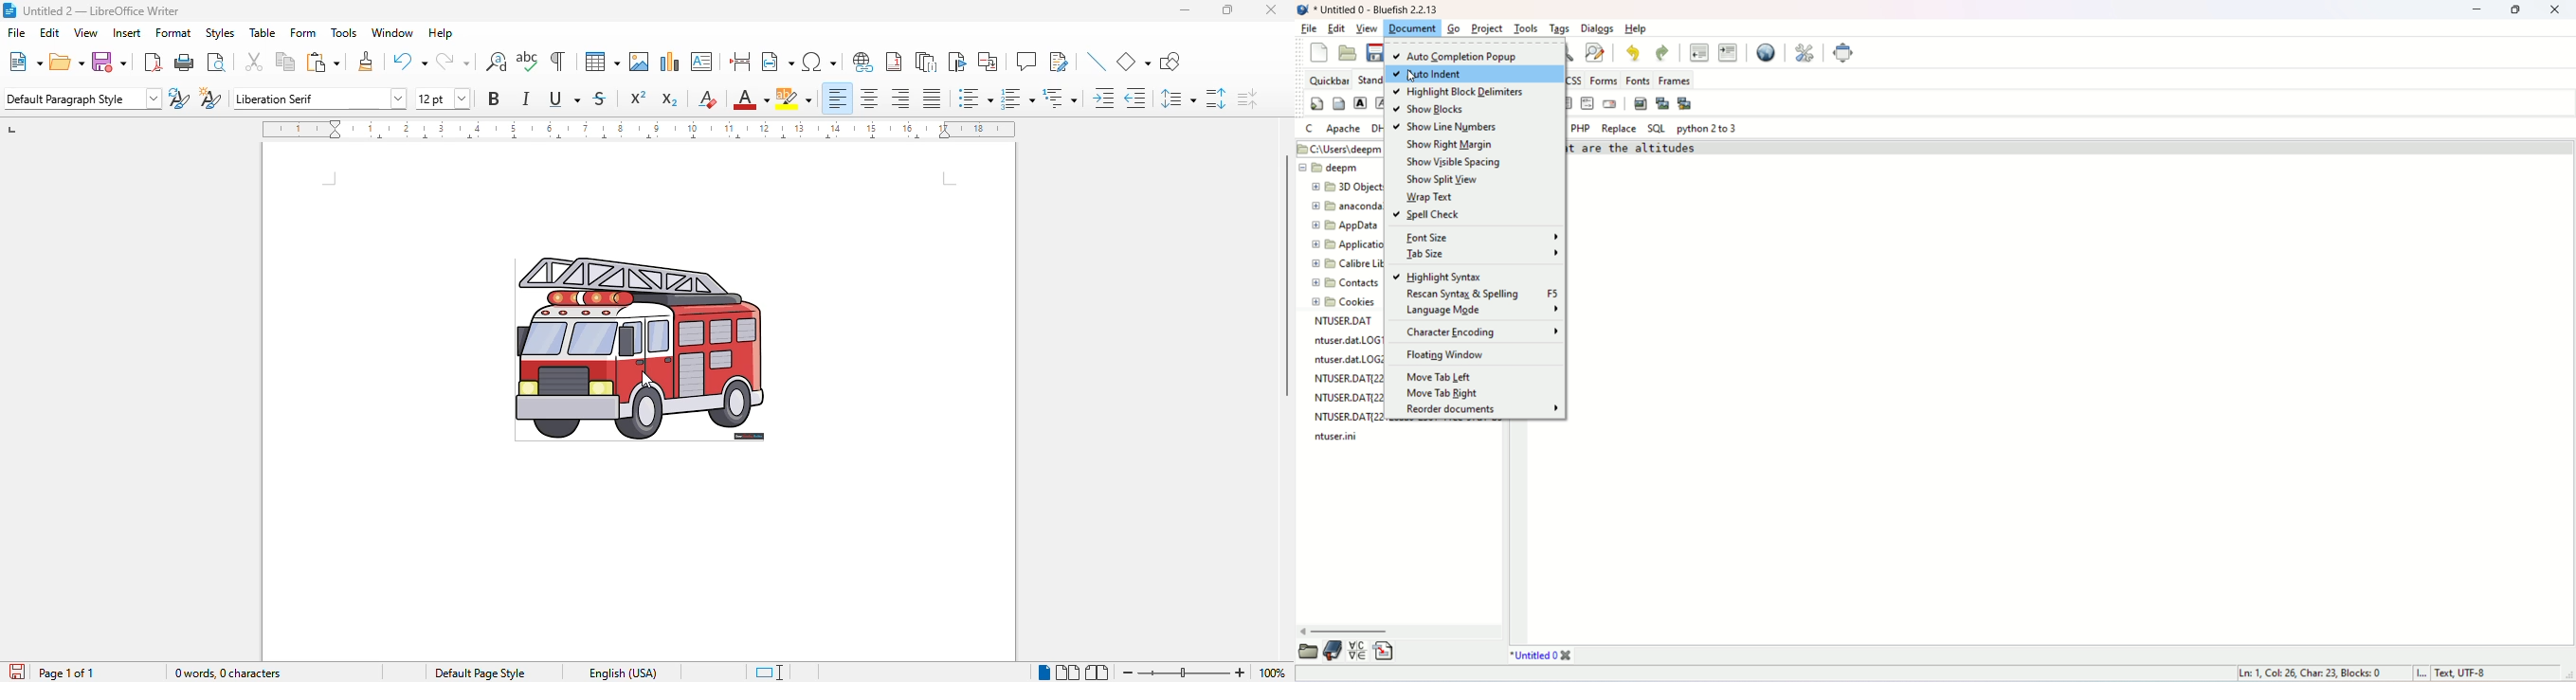 The height and width of the screenshot is (700, 2576). Describe the element at coordinates (323, 62) in the screenshot. I see `paste` at that location.